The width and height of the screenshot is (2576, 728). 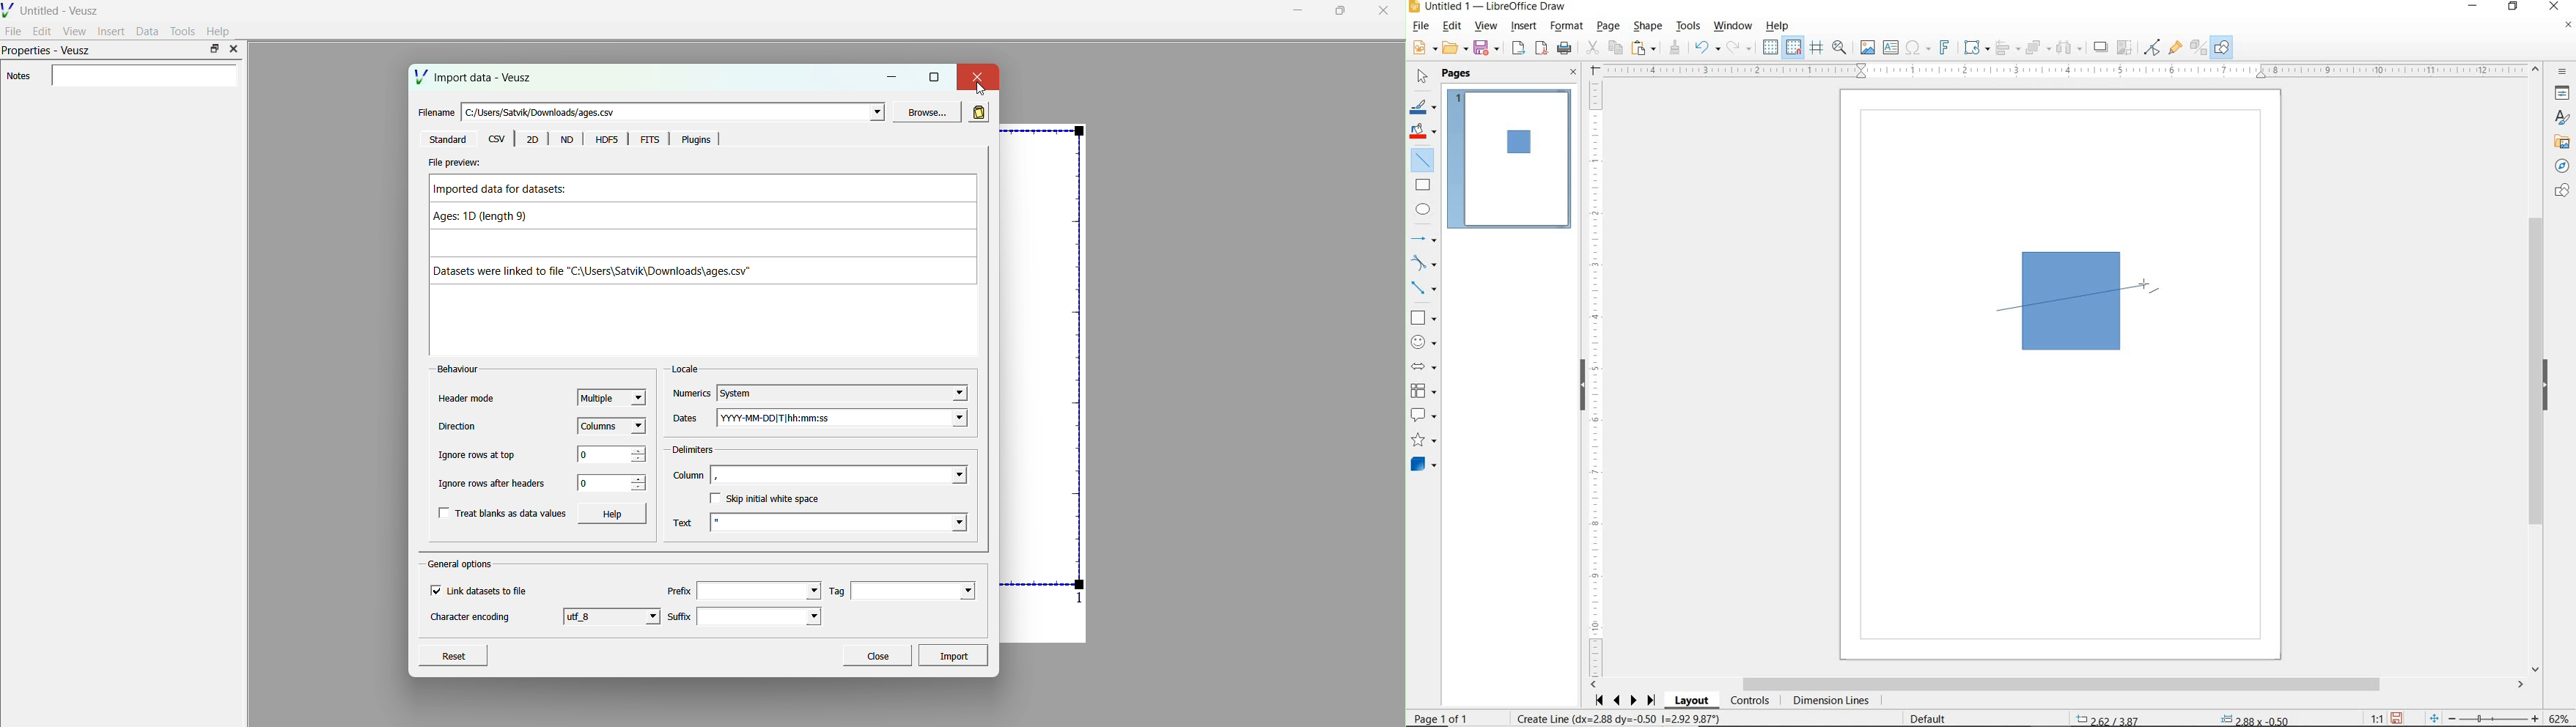 What do you see at coordinates (1674, 48) in the screenshot?
I see `CLONE FORMATTING` at bounding box center [1674, 48].